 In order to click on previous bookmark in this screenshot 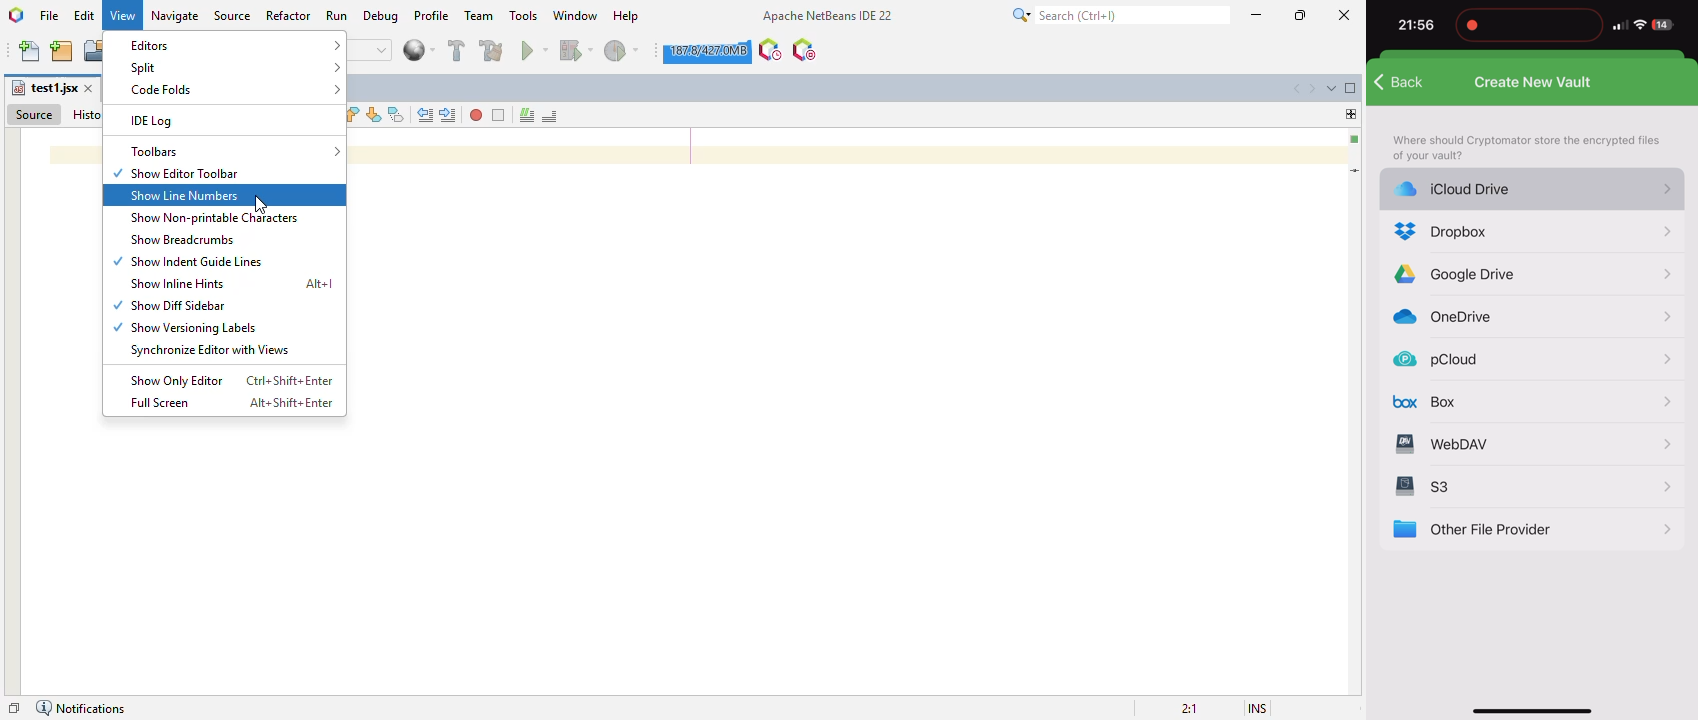, I will do `click(353, 114)`.